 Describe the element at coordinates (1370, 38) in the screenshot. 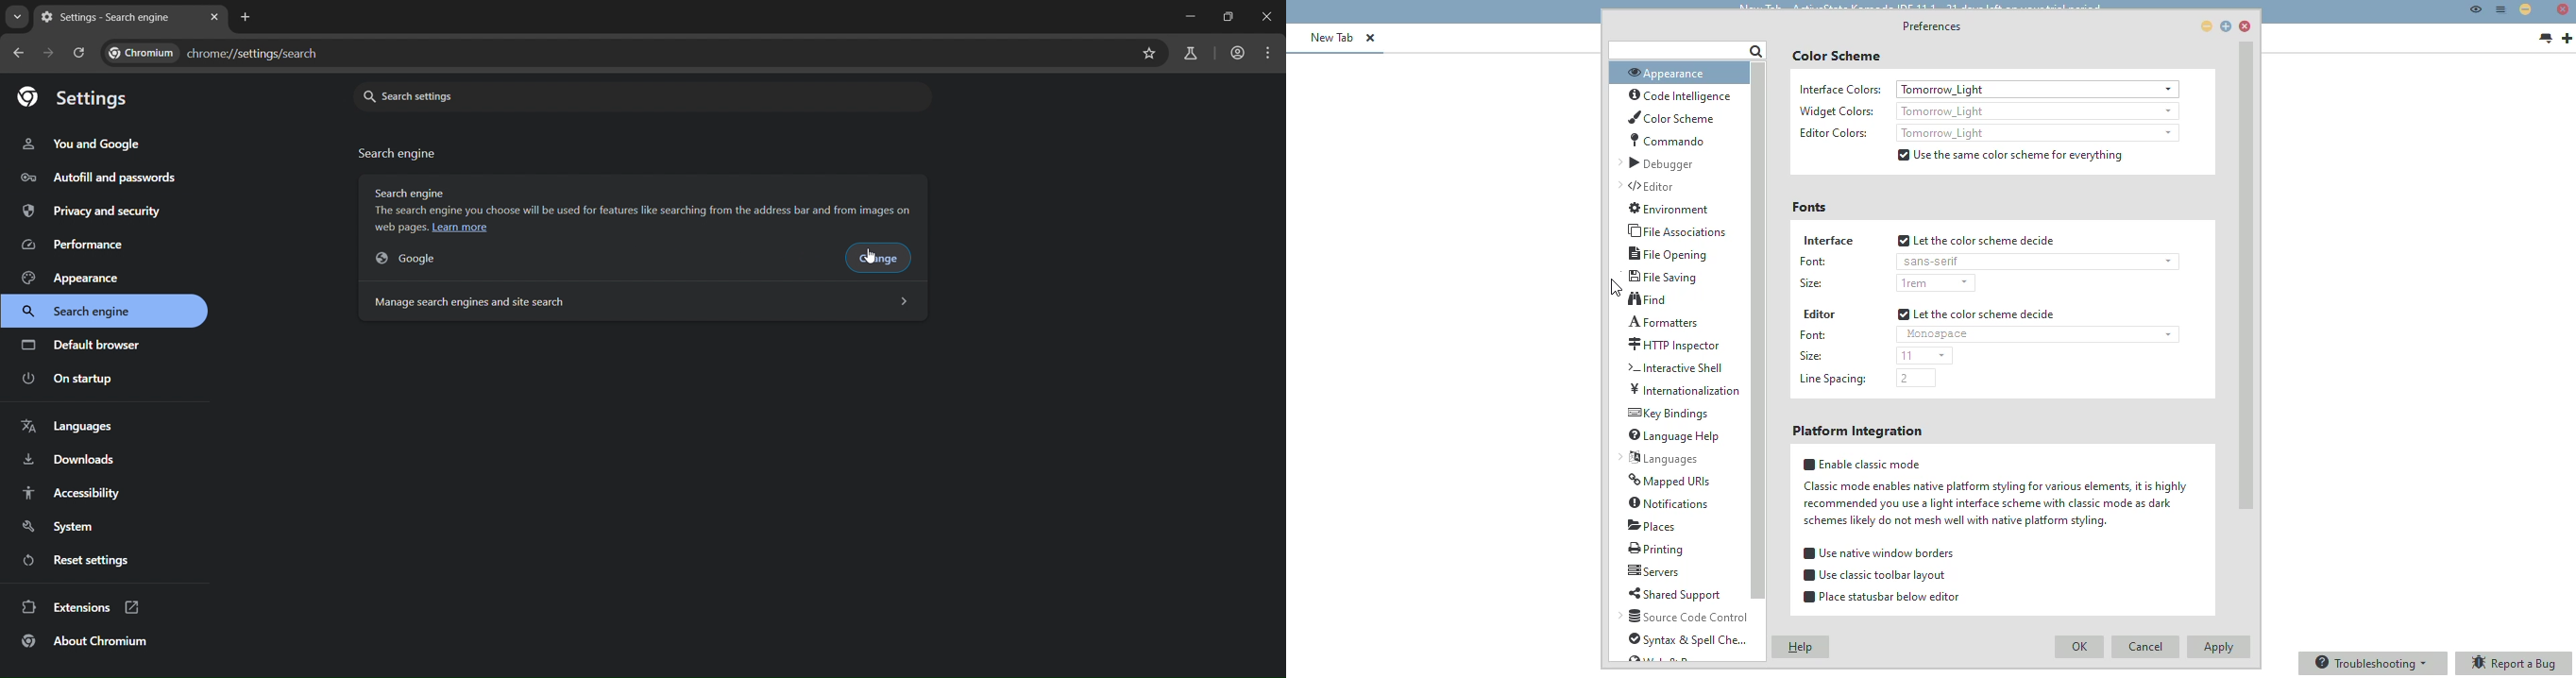

I see `close tab` at that location.